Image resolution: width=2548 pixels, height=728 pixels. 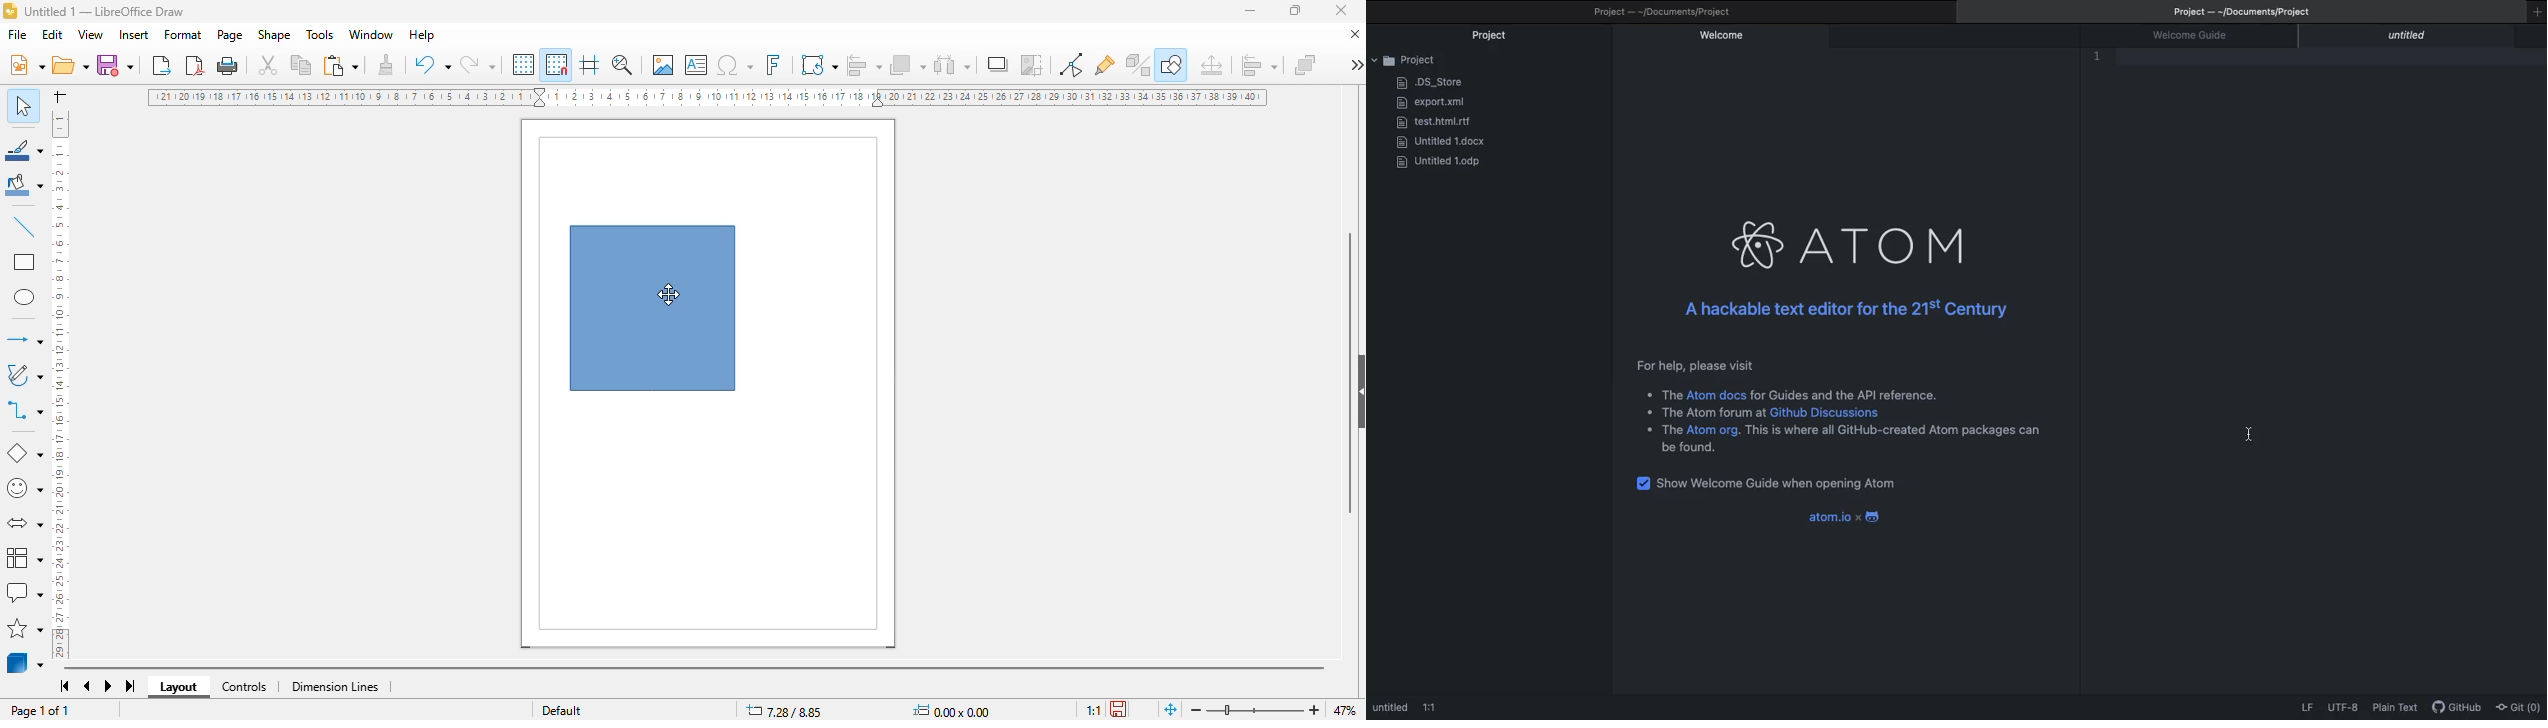 I want to click on stars and banners, so click(x=26, y=627).